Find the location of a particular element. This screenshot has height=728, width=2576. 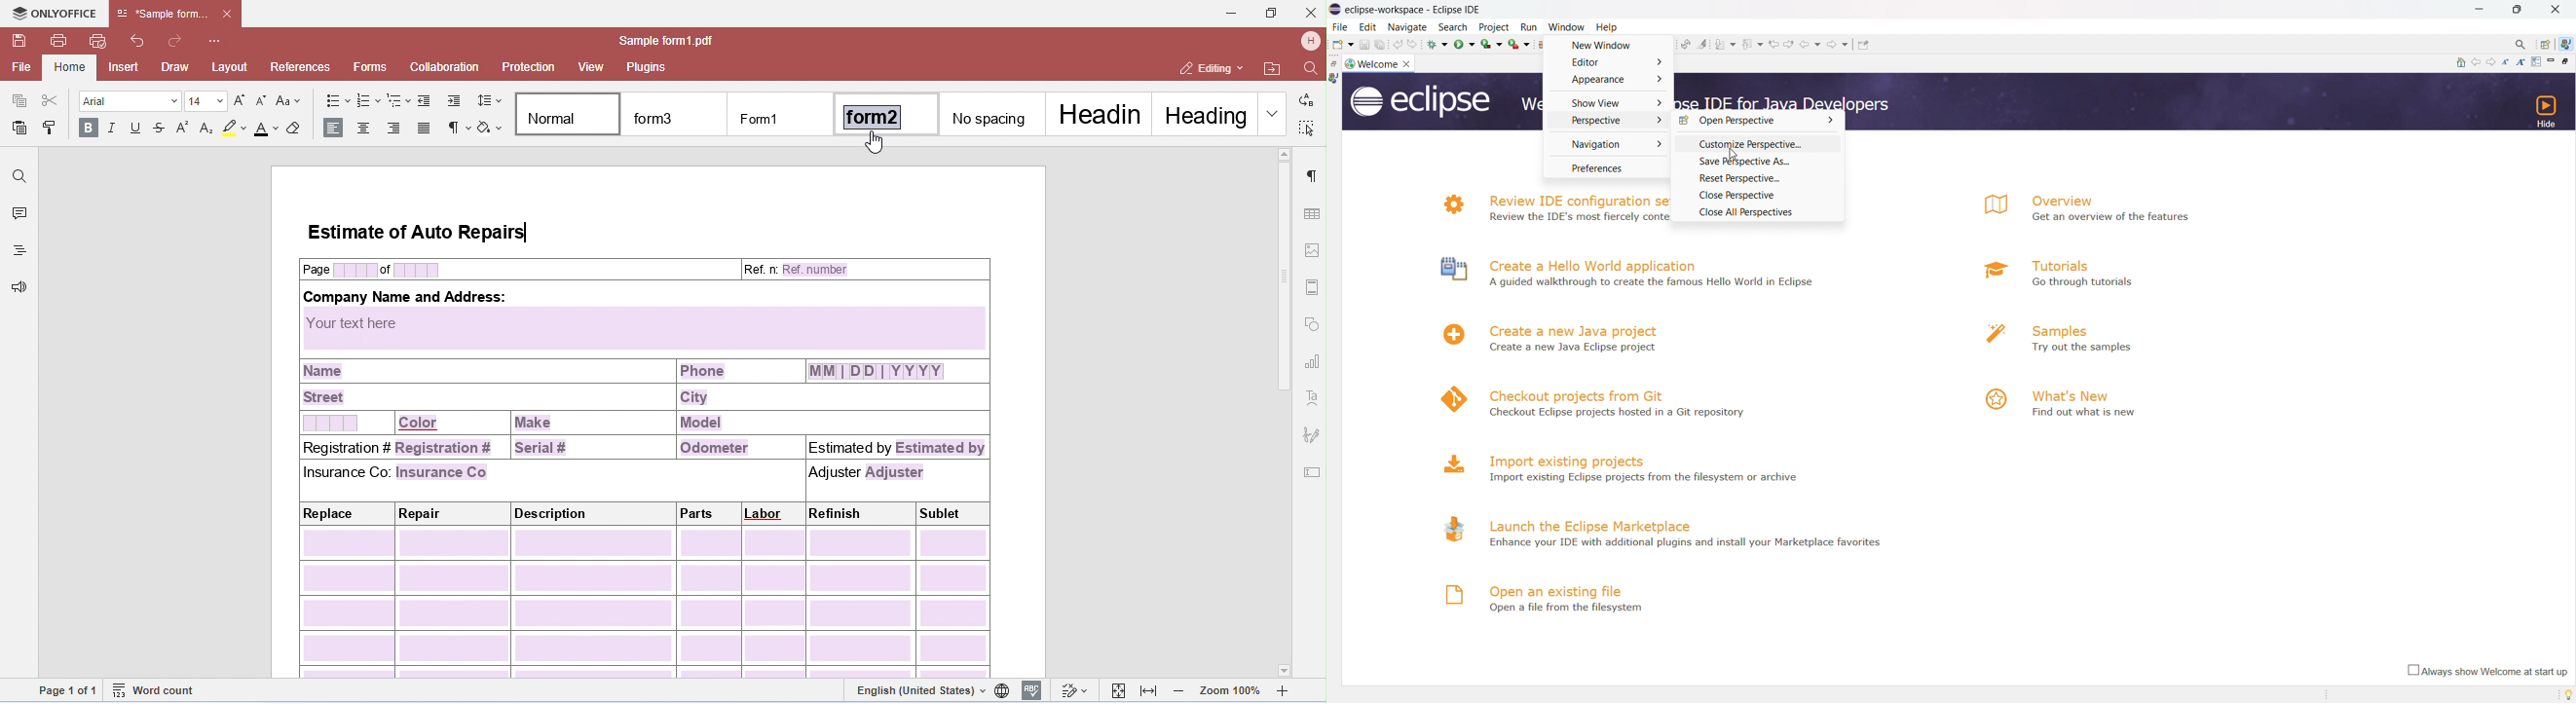

window is located at coordinates (1565, 27).